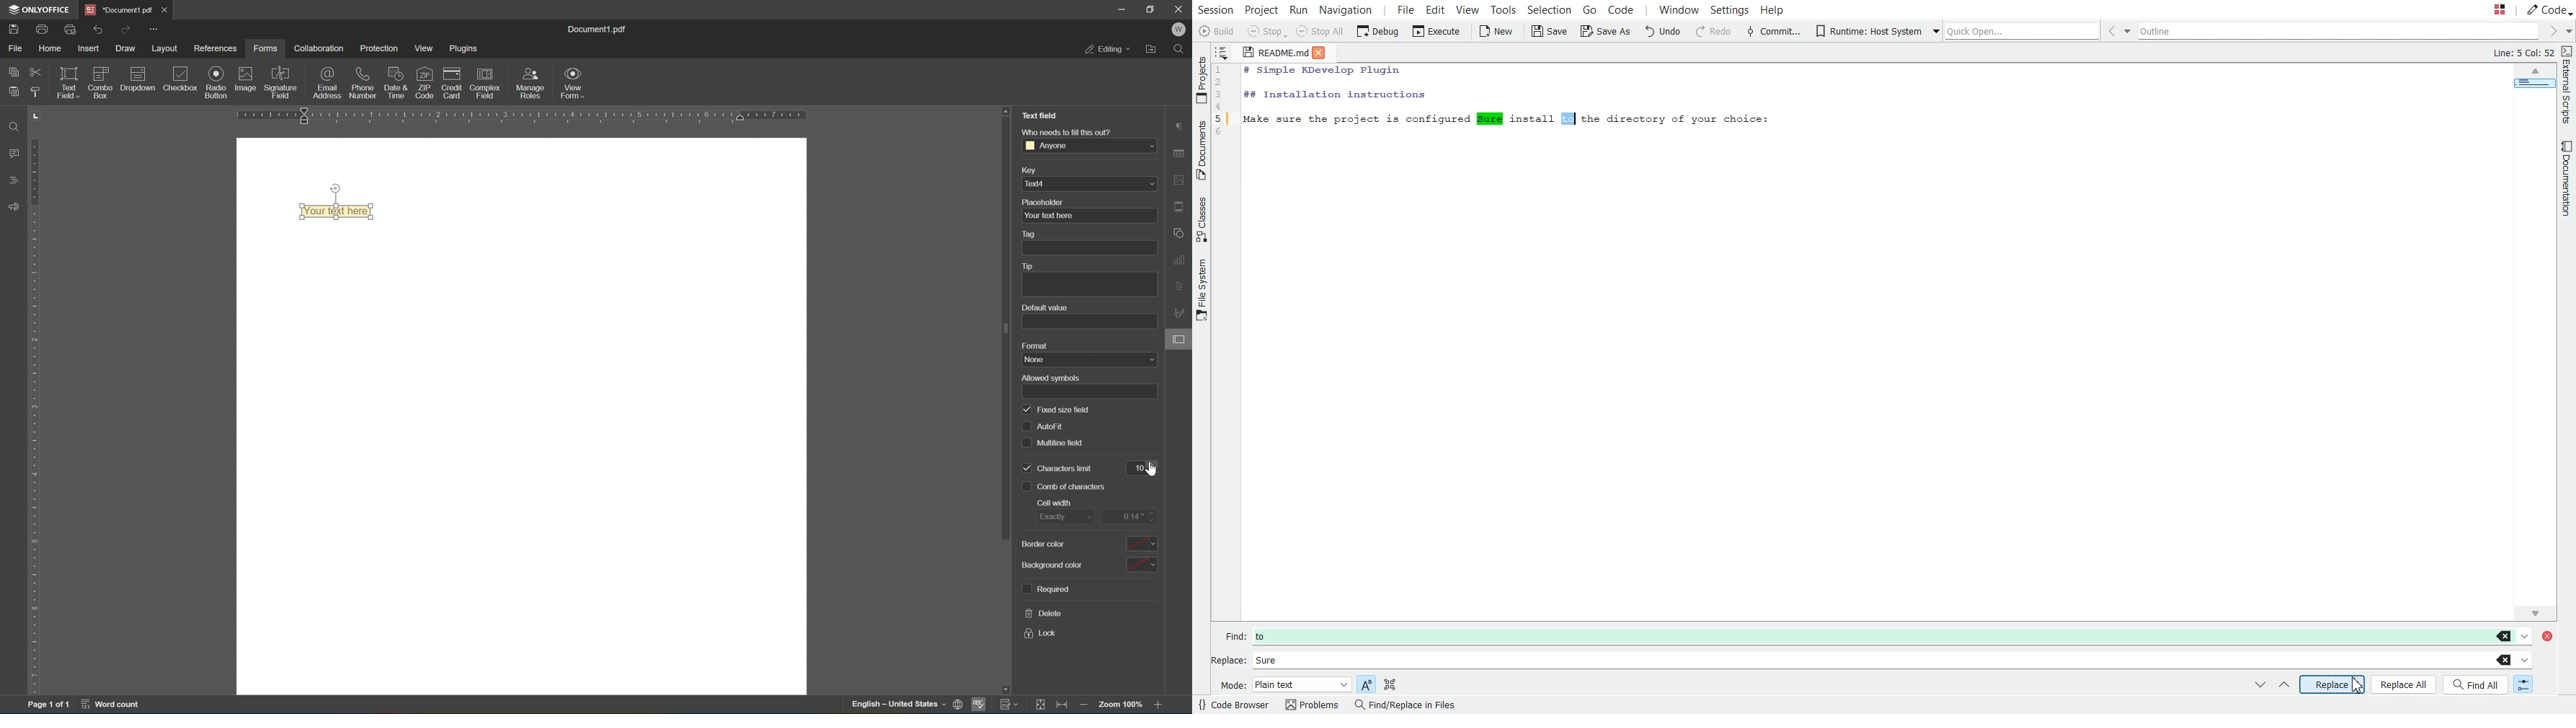 The height and width of the screenshot is (728, 2576). What do you see at coordinates (1038, 115) in the screenshot?
I see `text field` at bounding box center [1038, 115].